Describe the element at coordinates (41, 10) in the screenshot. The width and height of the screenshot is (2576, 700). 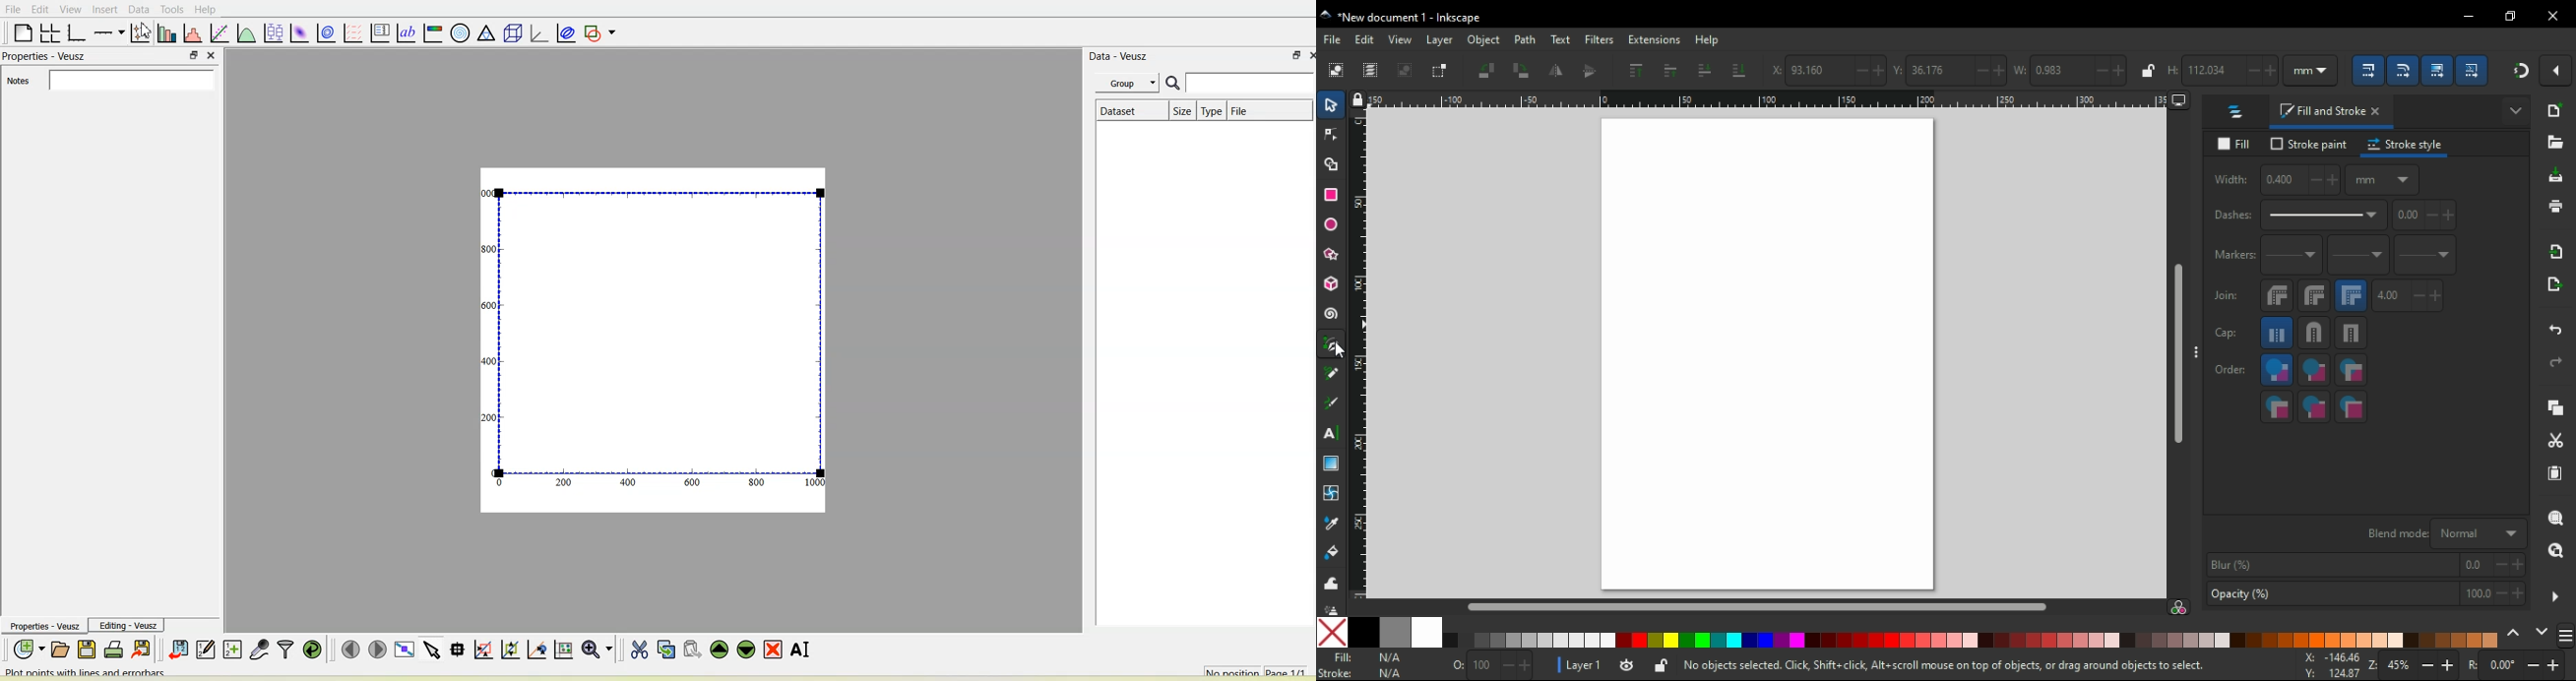
I see `Edit` at that location.